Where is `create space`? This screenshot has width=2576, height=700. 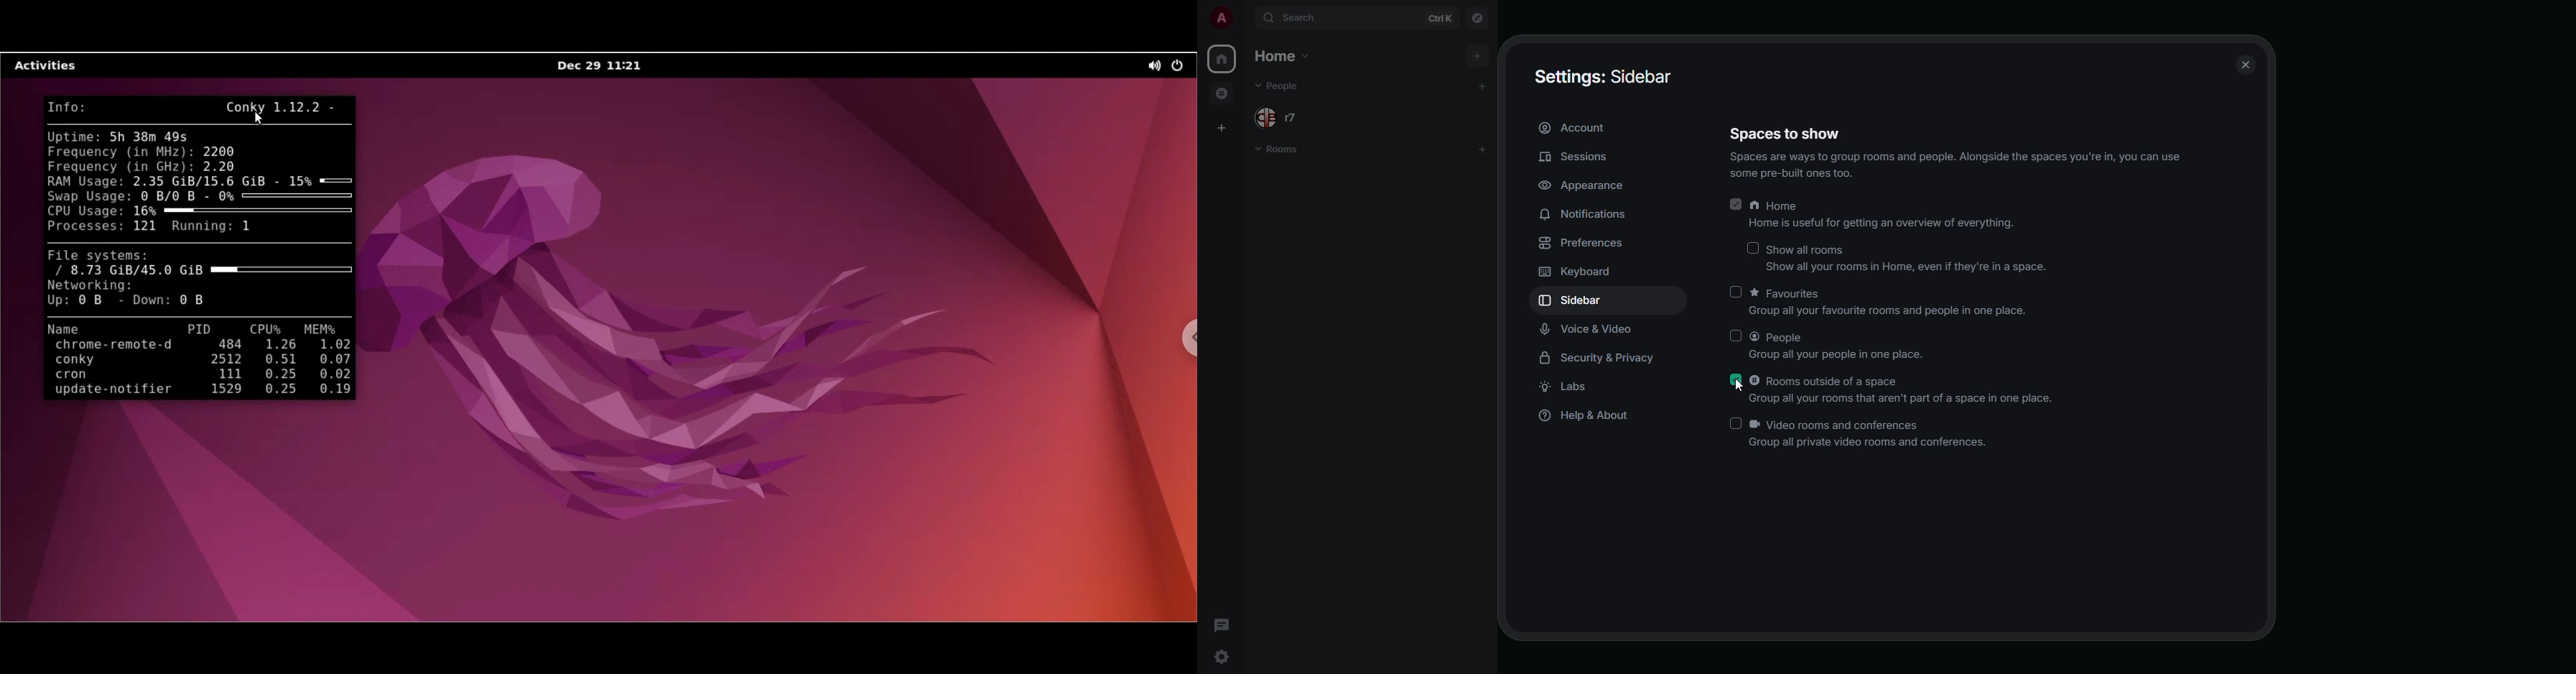
create space is located at coordinates (1221, 126).